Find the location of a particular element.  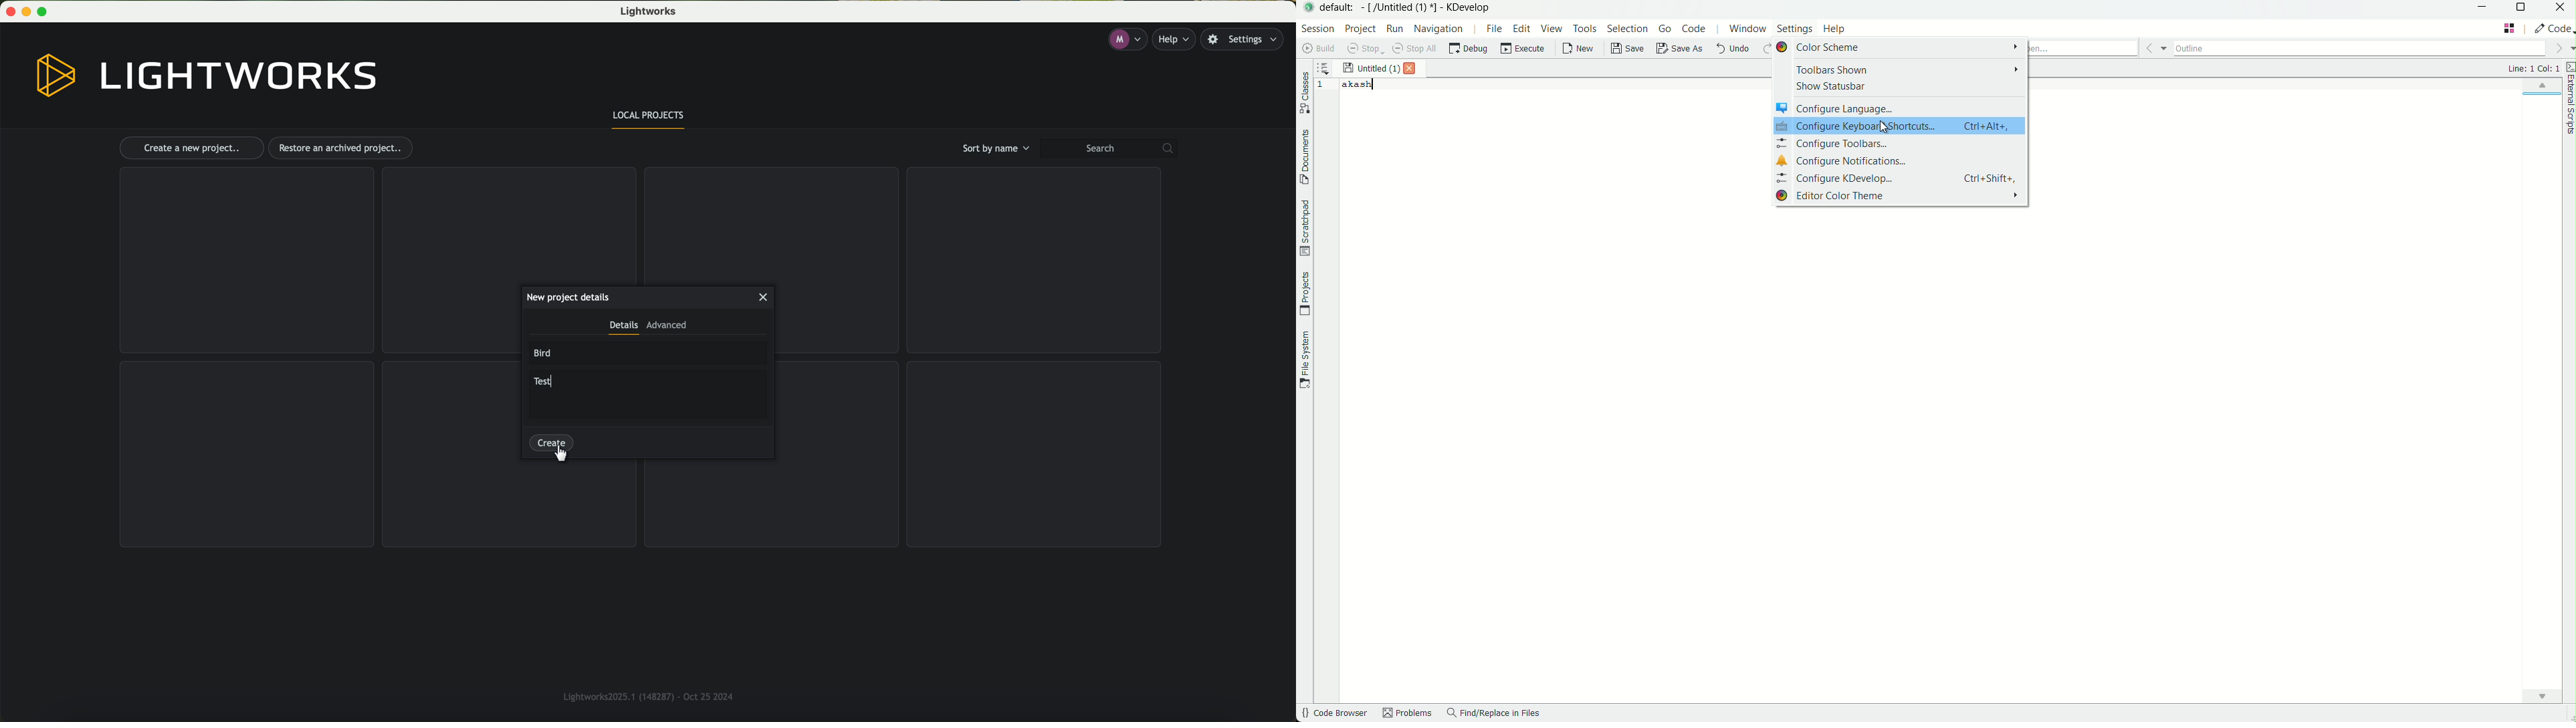

color scheme is located at coordinates (1898, 48).